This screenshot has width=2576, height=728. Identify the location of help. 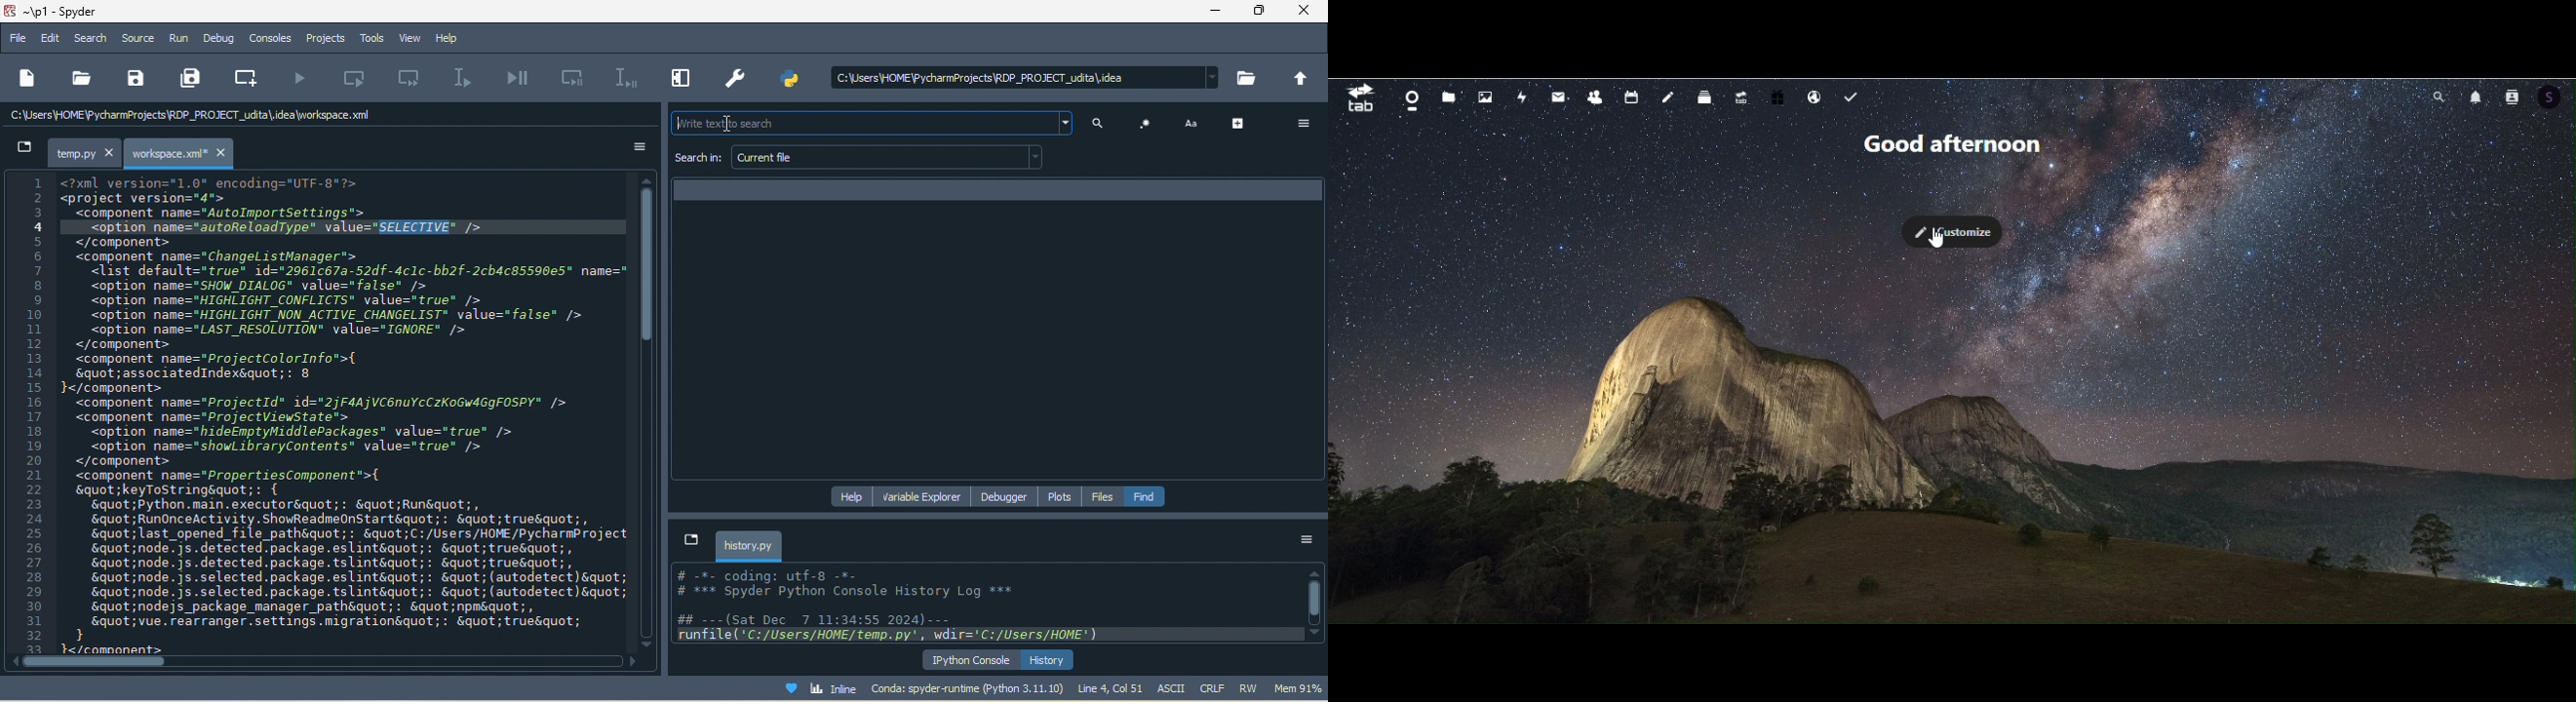
(453, 39).